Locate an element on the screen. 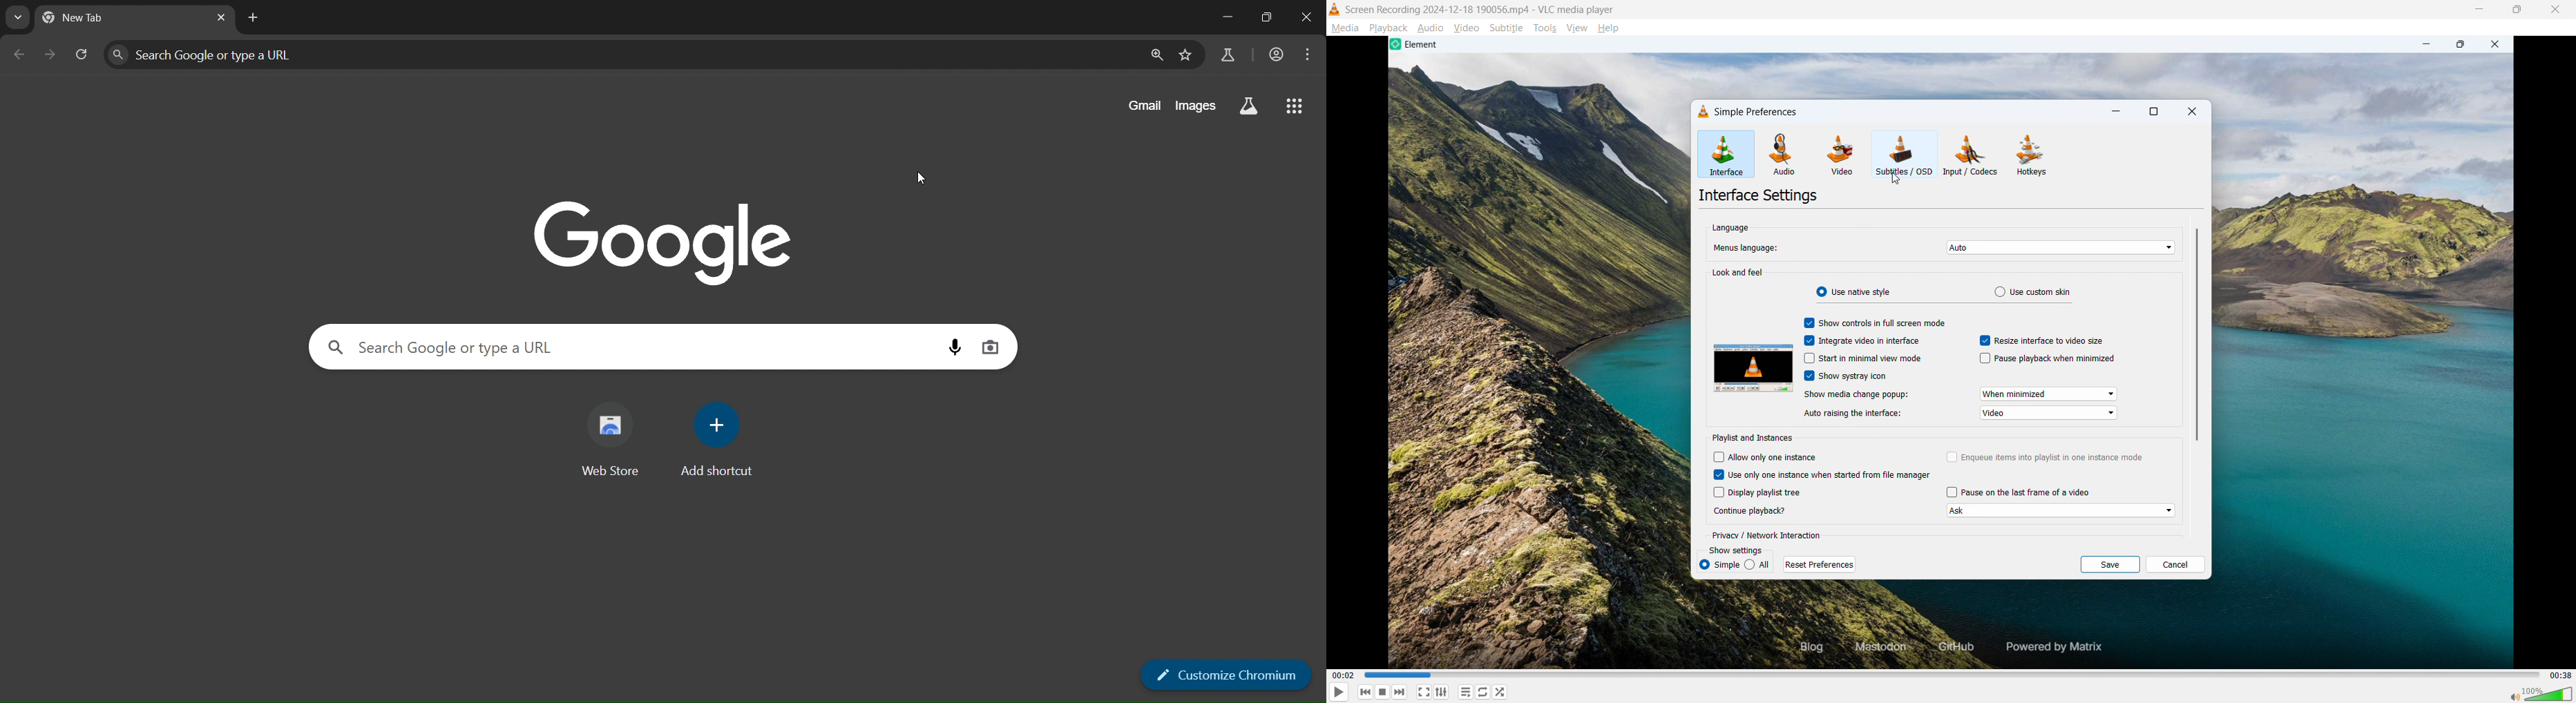 Image resolution: width=2576 pixels, height=728 pixels. Resize interface to video size  is located at coordinates (2050, 341).